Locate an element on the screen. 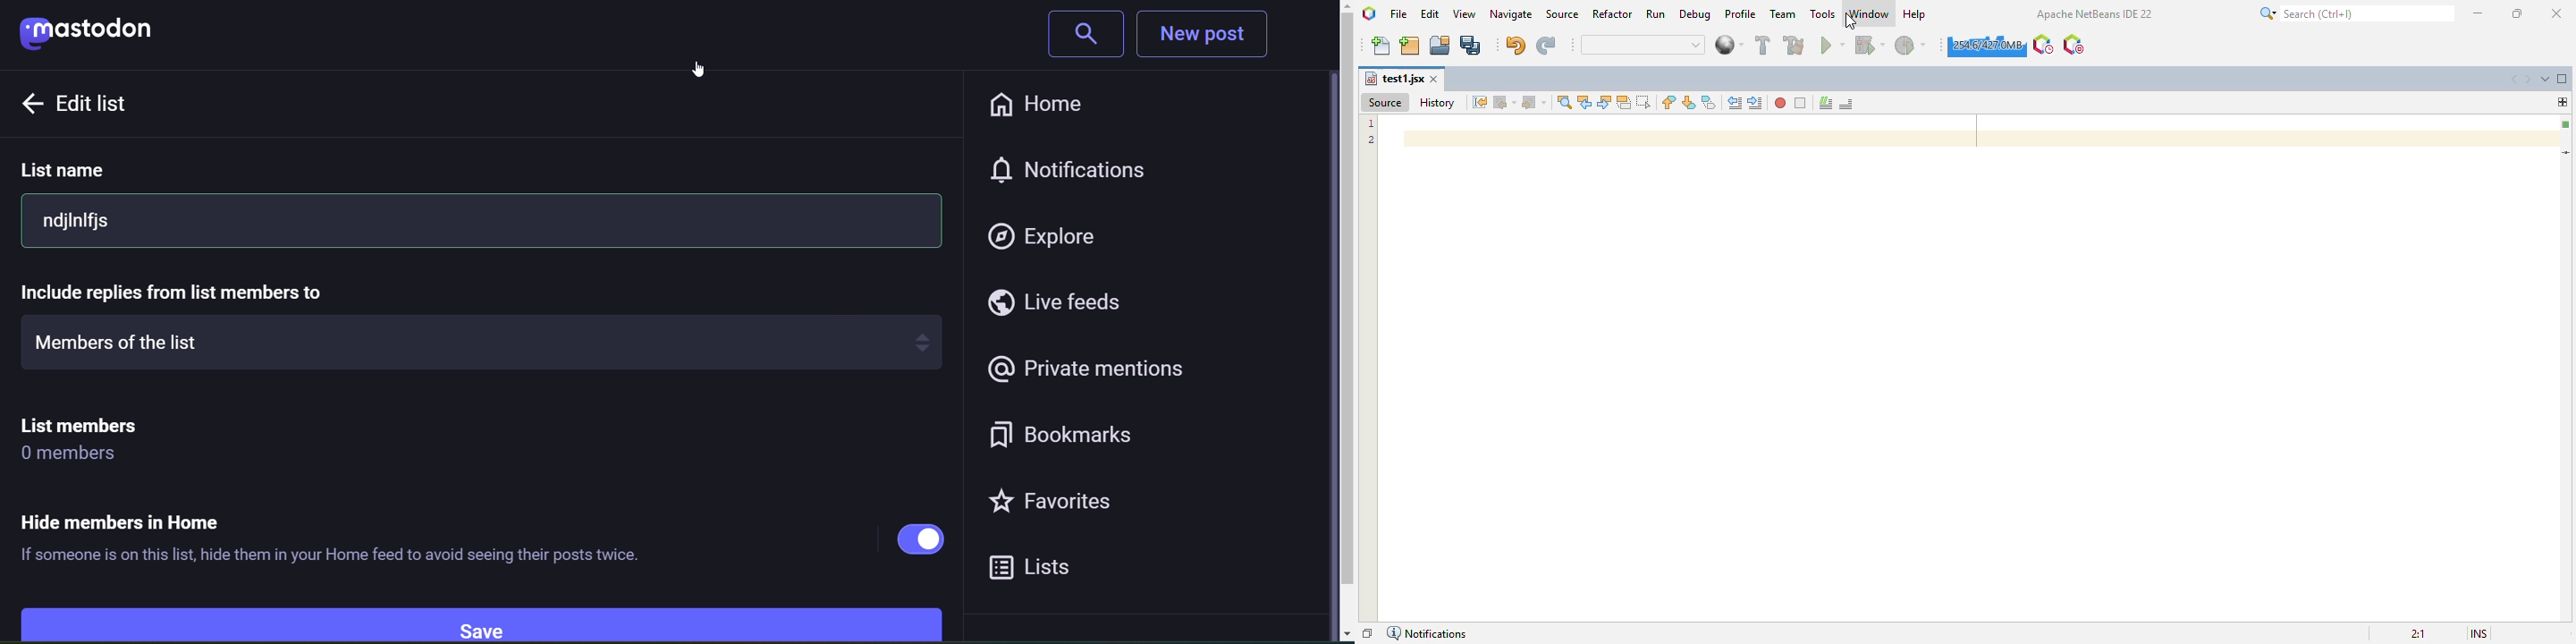 This screenshot has width=2576, height=644. team is located at coordinates (1784, 13).